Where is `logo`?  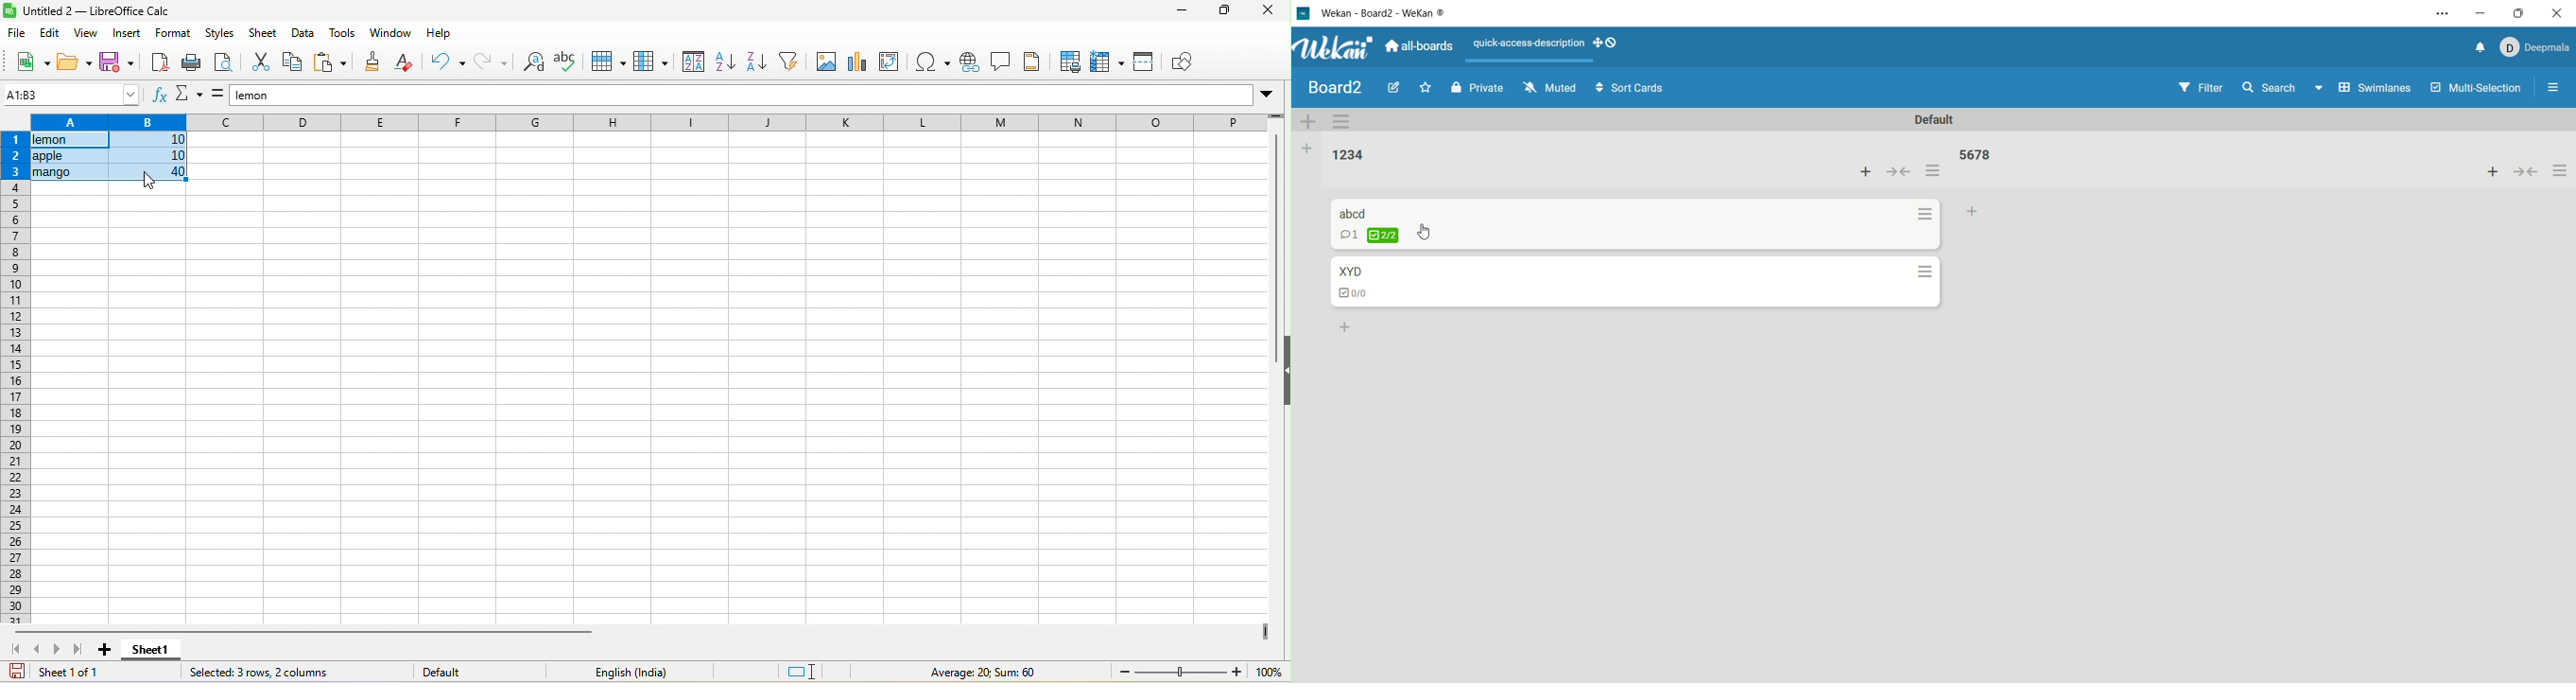 logo is located at coordinates (1305, 13).